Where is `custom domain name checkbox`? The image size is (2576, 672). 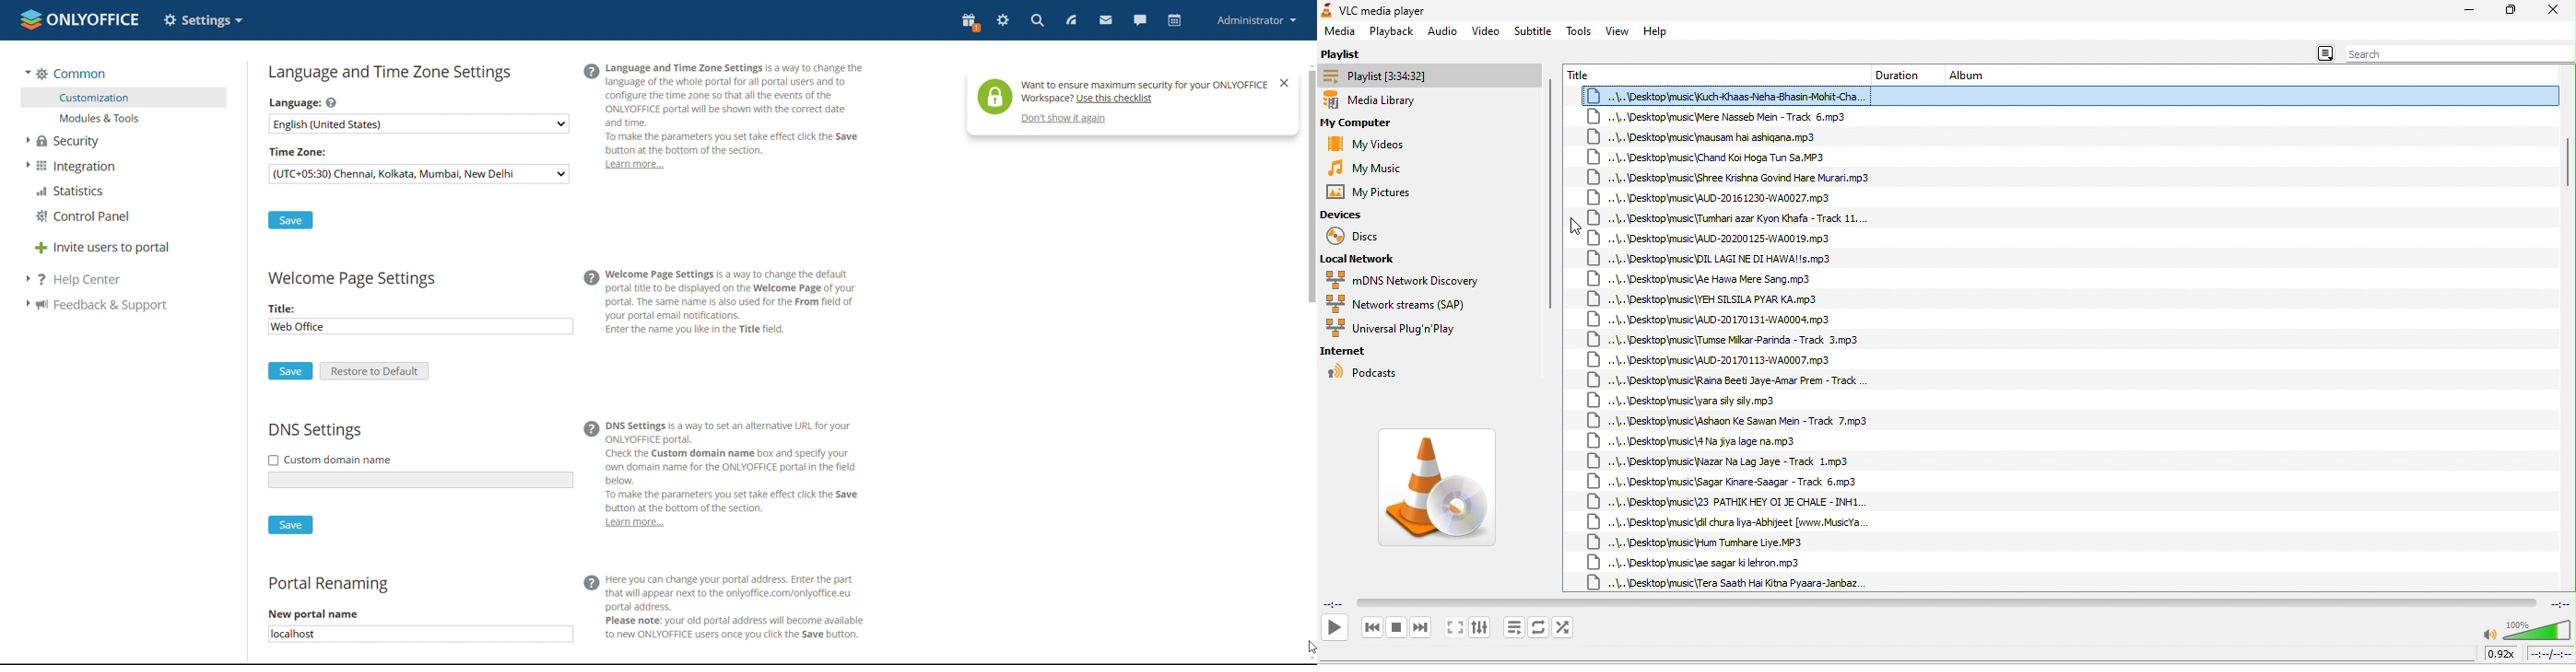 custom domain name checkbox is located at coordinates (329, 459).